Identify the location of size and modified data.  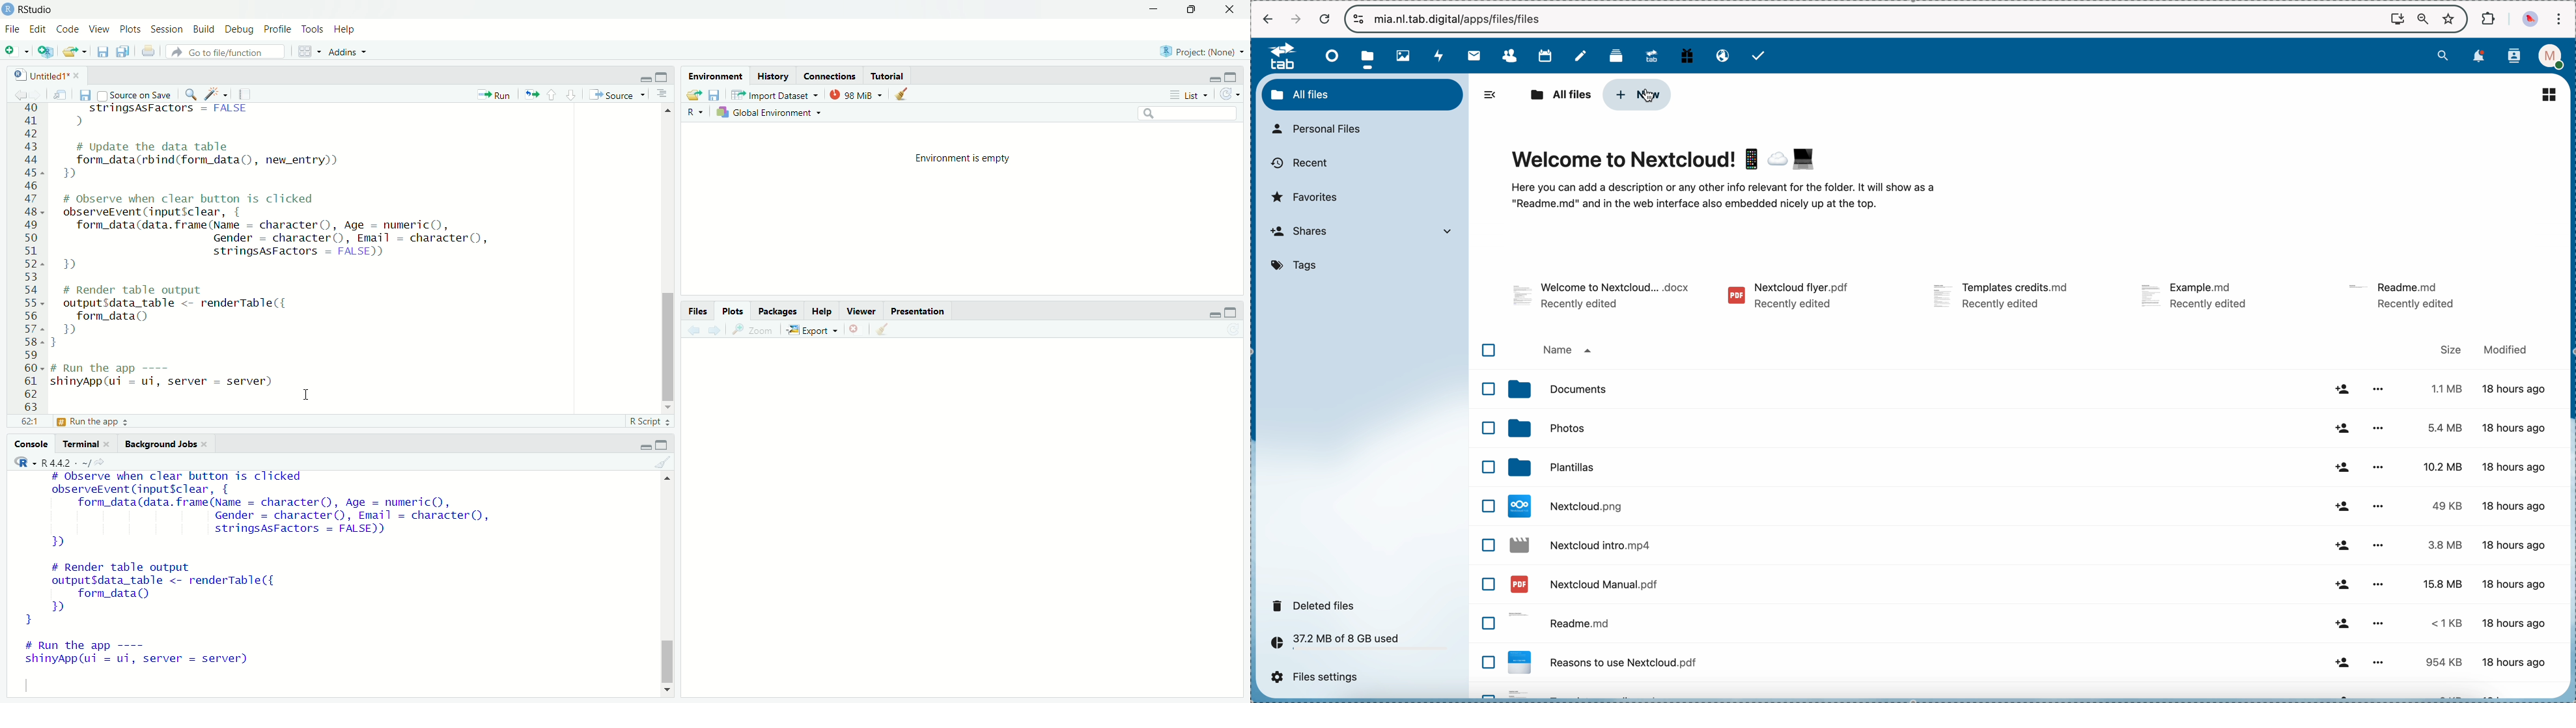
(2490, 527).